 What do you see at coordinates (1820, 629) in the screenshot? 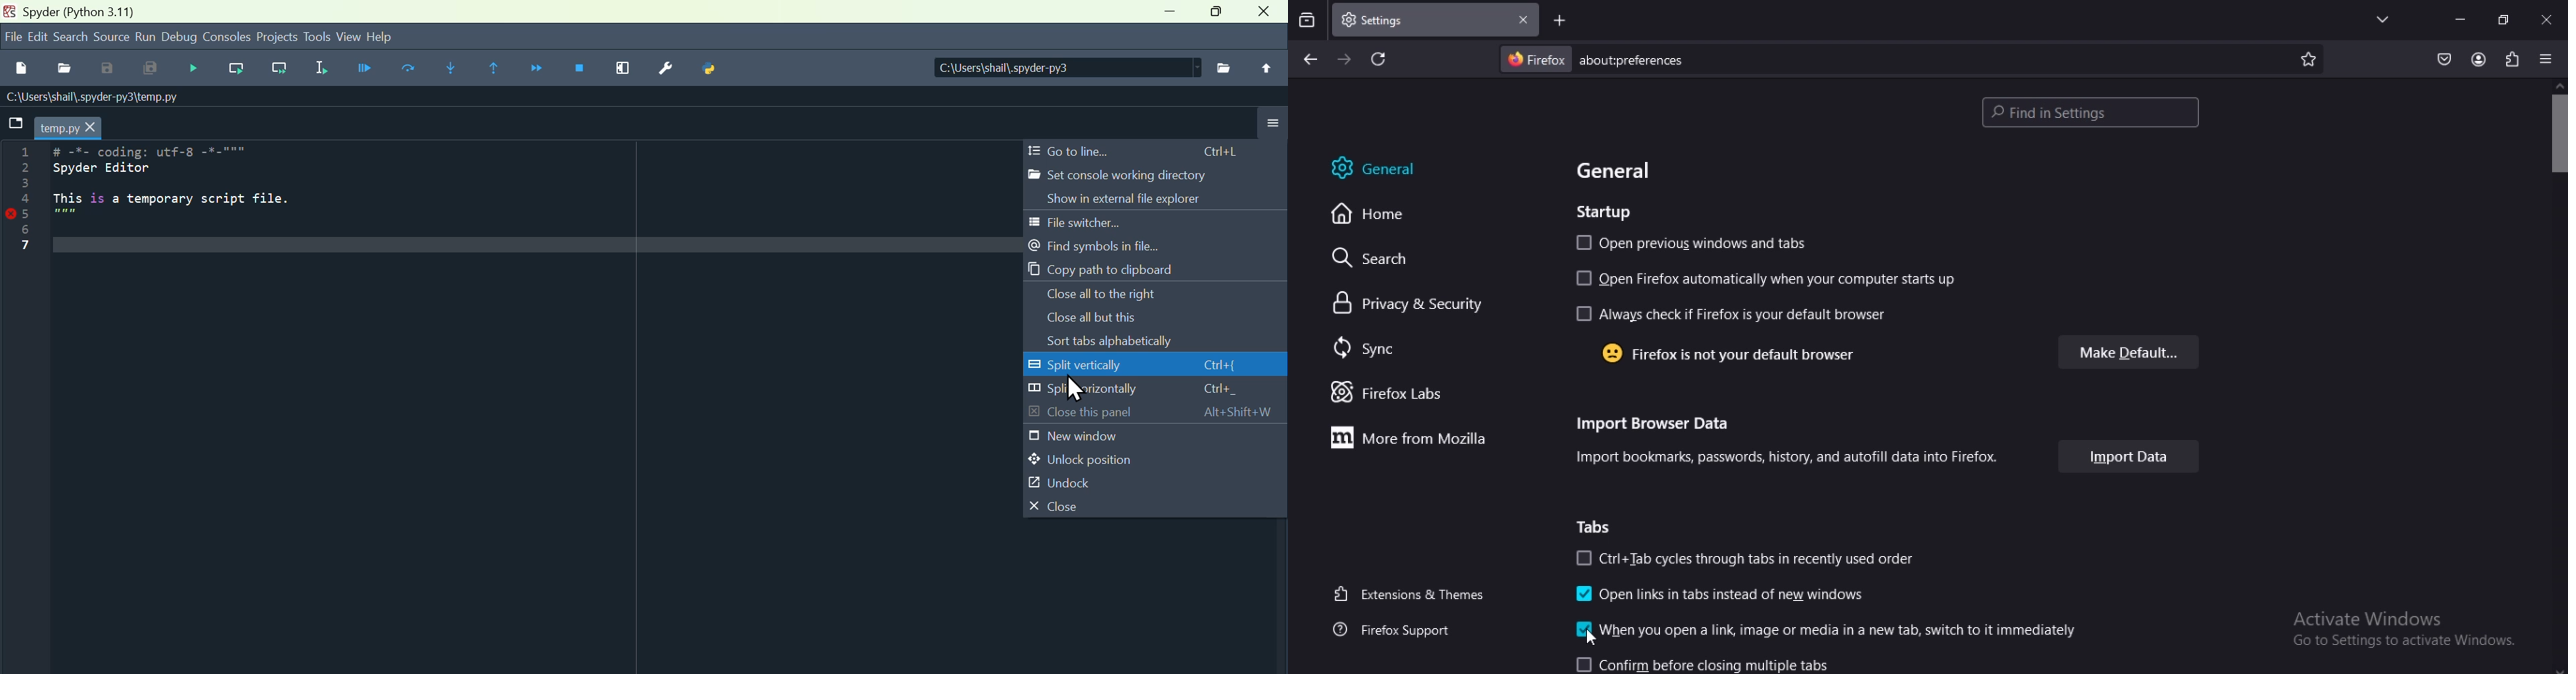
I see `When you open a link, image or media in a new tab, switch to it immediately` at bounding box center [1820, 629].